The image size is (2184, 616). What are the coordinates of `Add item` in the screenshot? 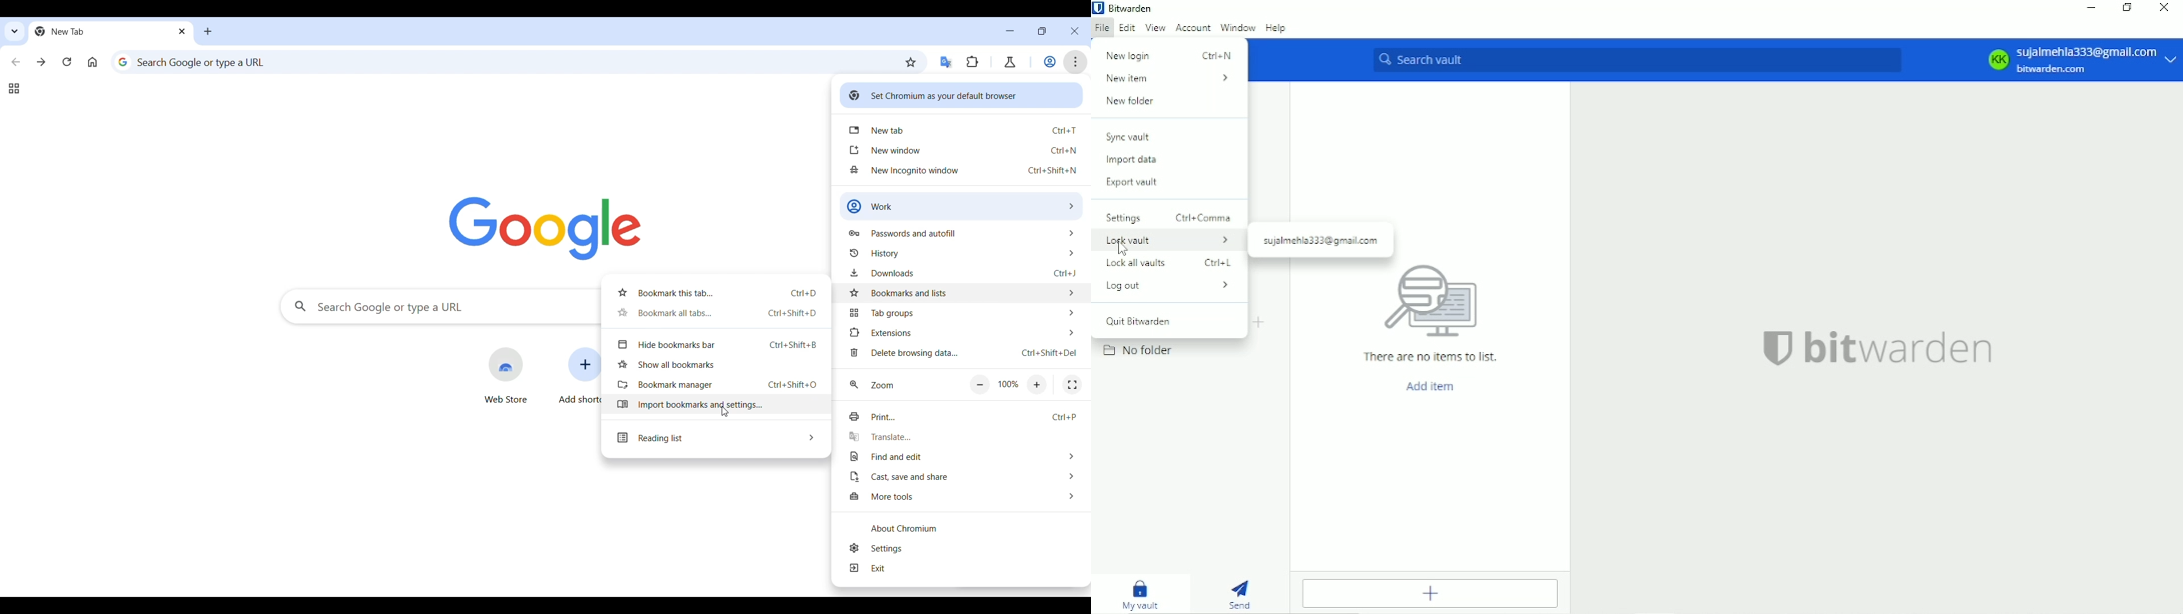 It's located at (1431, 388).